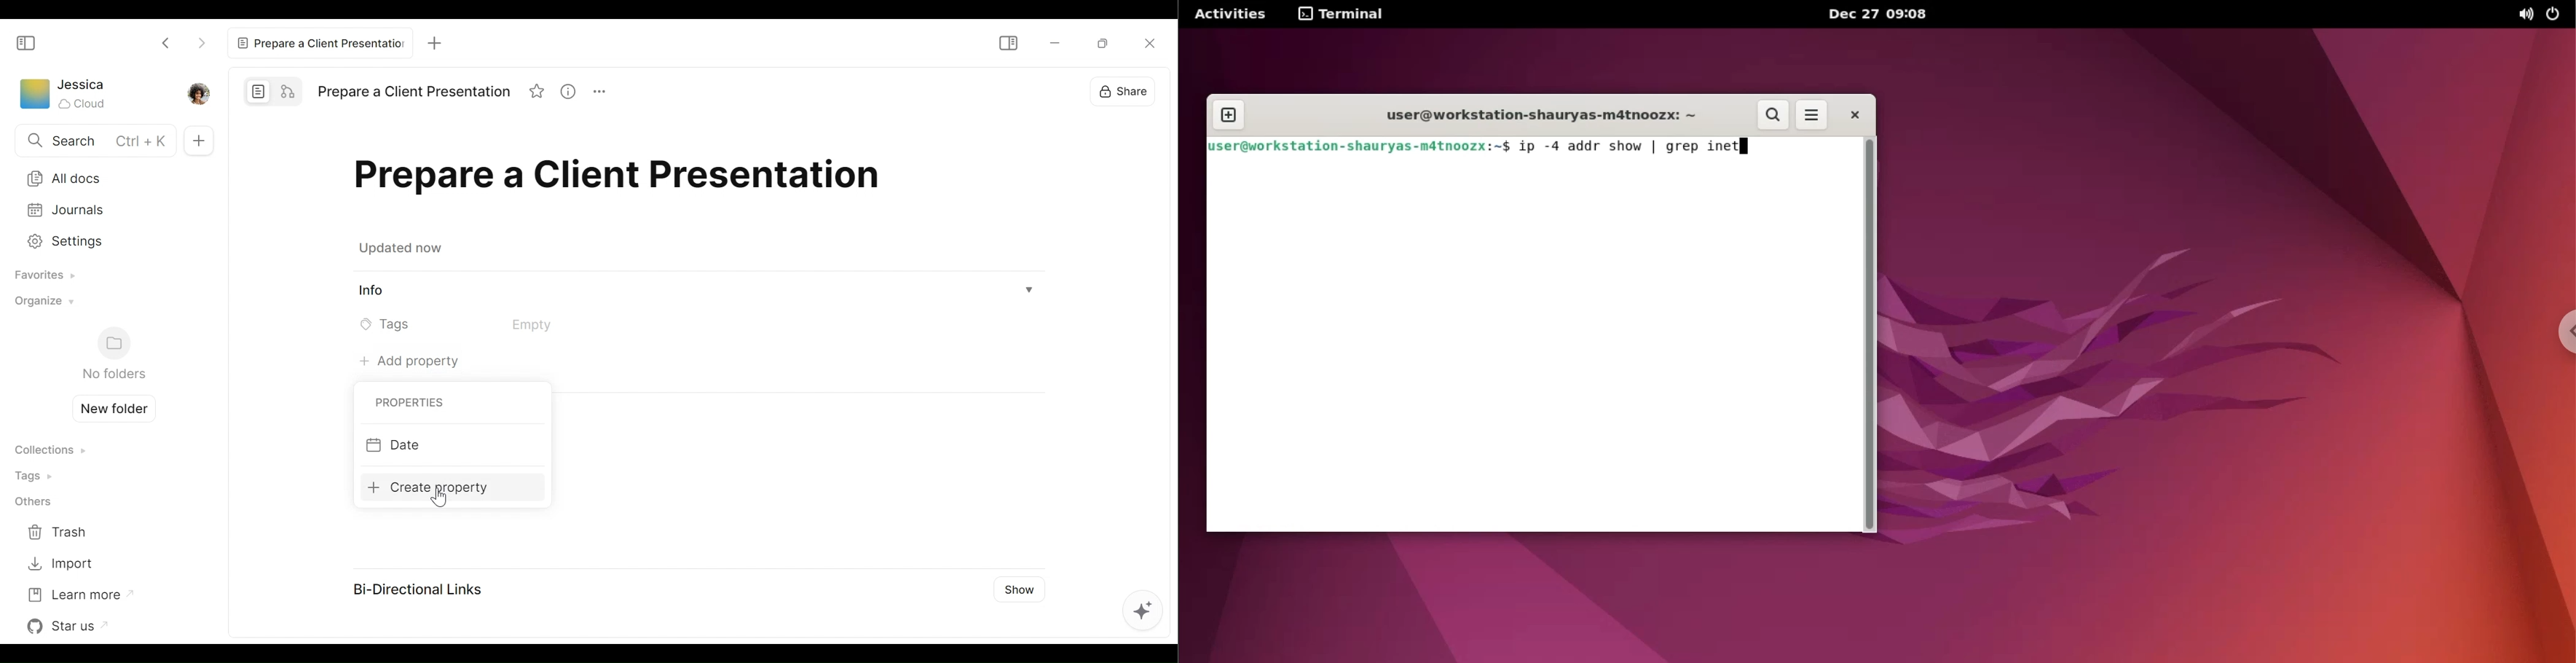 This screenshot has height=672, width=2576. I want to click on Workspace, so click(34, 96).